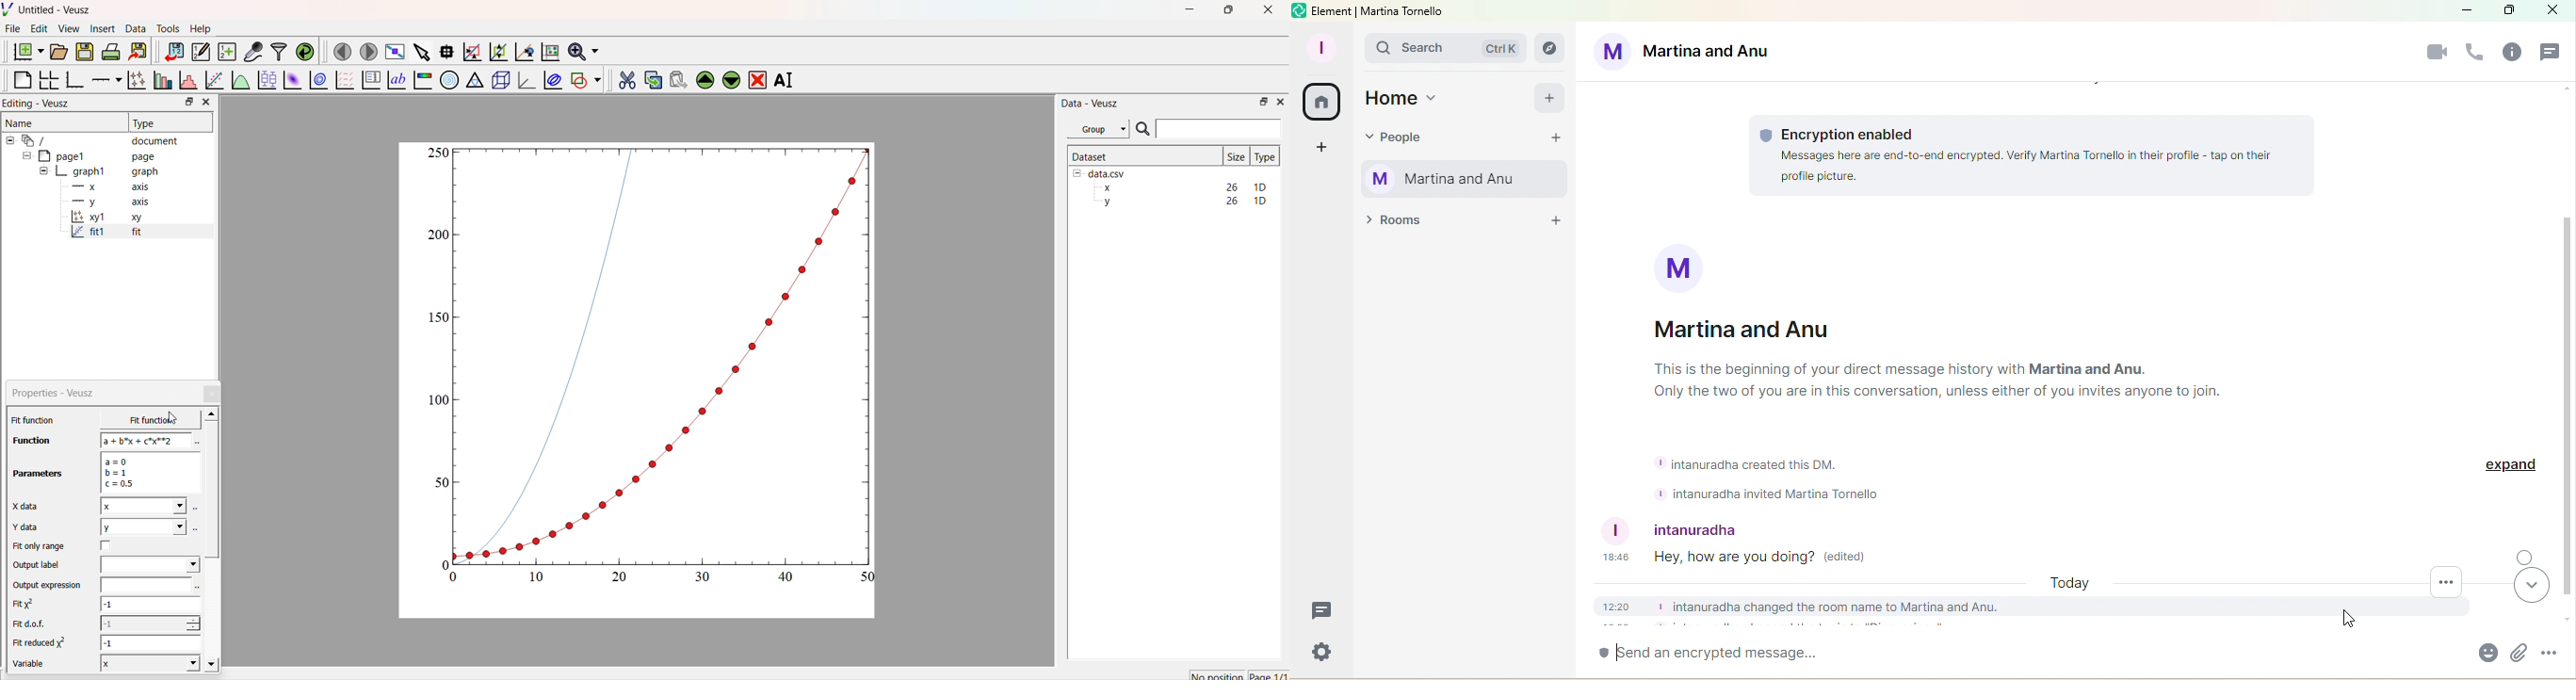 Image resolution: width=2576 pixels, height=700 pixels. I want to click on Home, so click(1319, 101).